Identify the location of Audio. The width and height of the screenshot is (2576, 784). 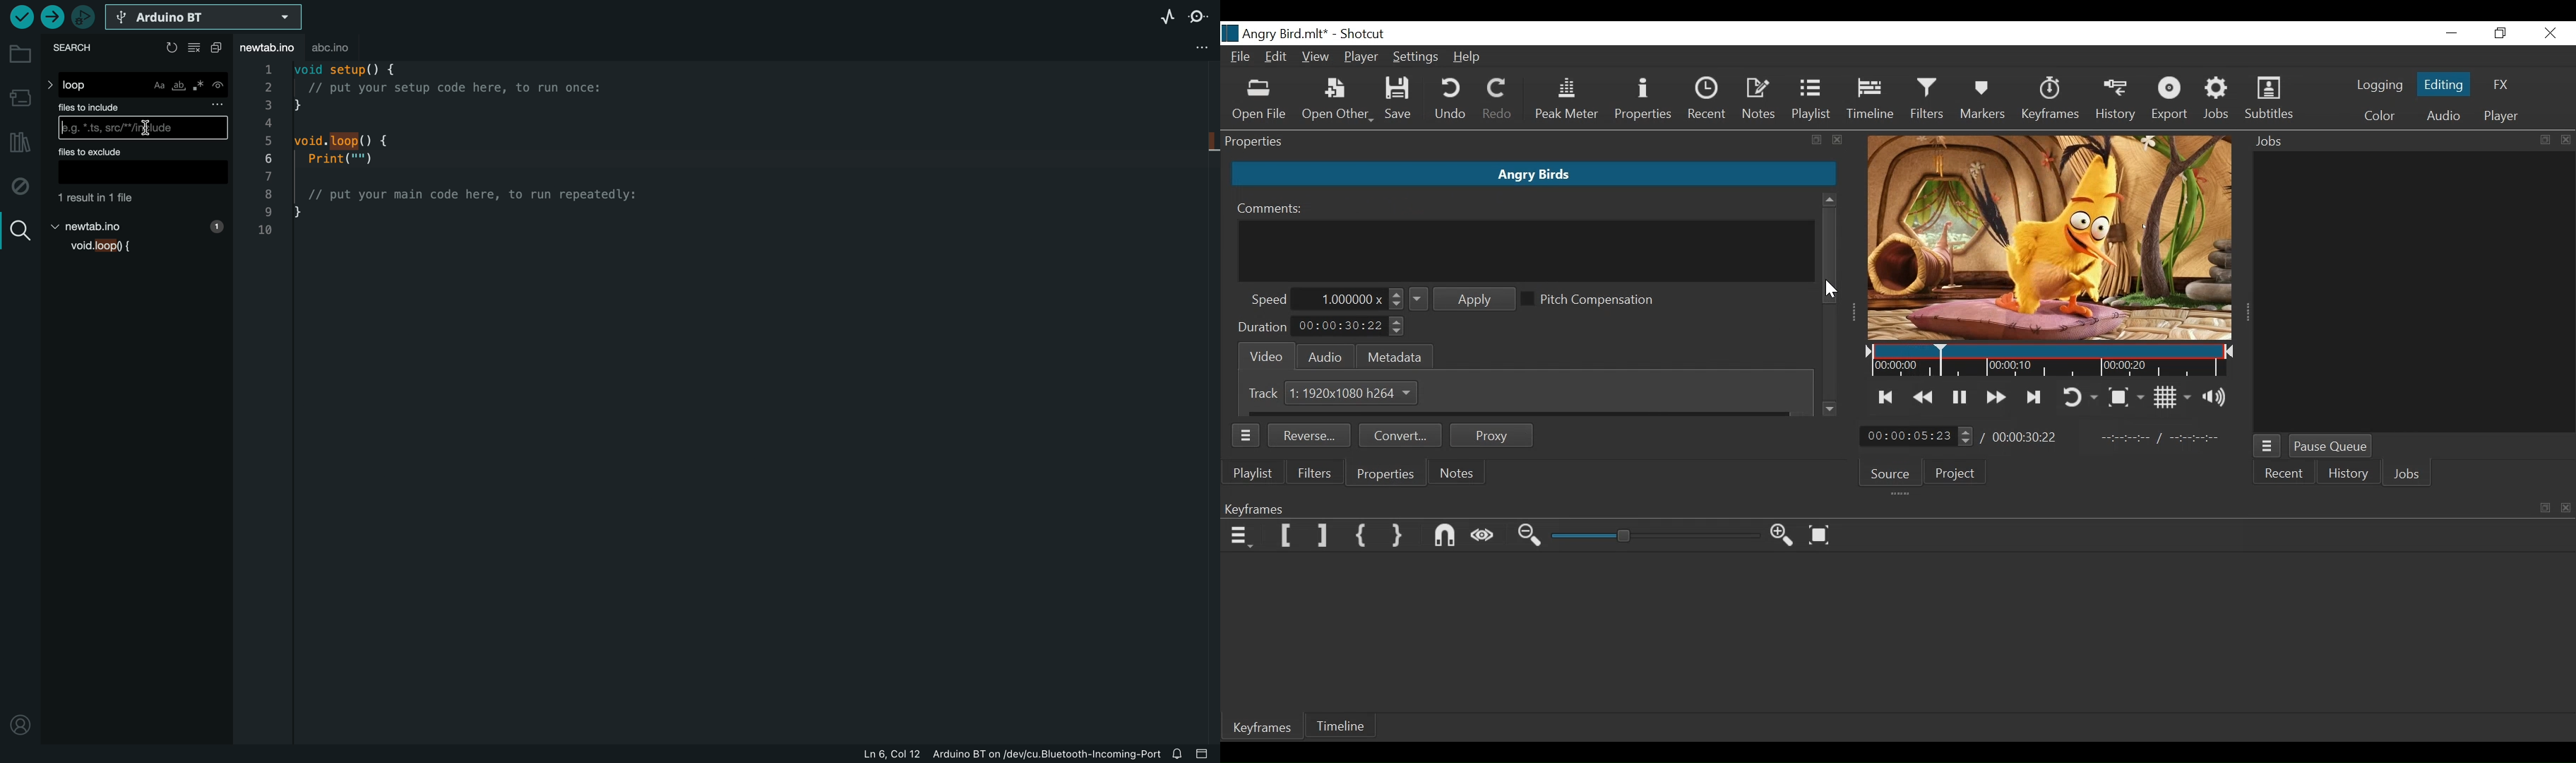
(1321, 355).